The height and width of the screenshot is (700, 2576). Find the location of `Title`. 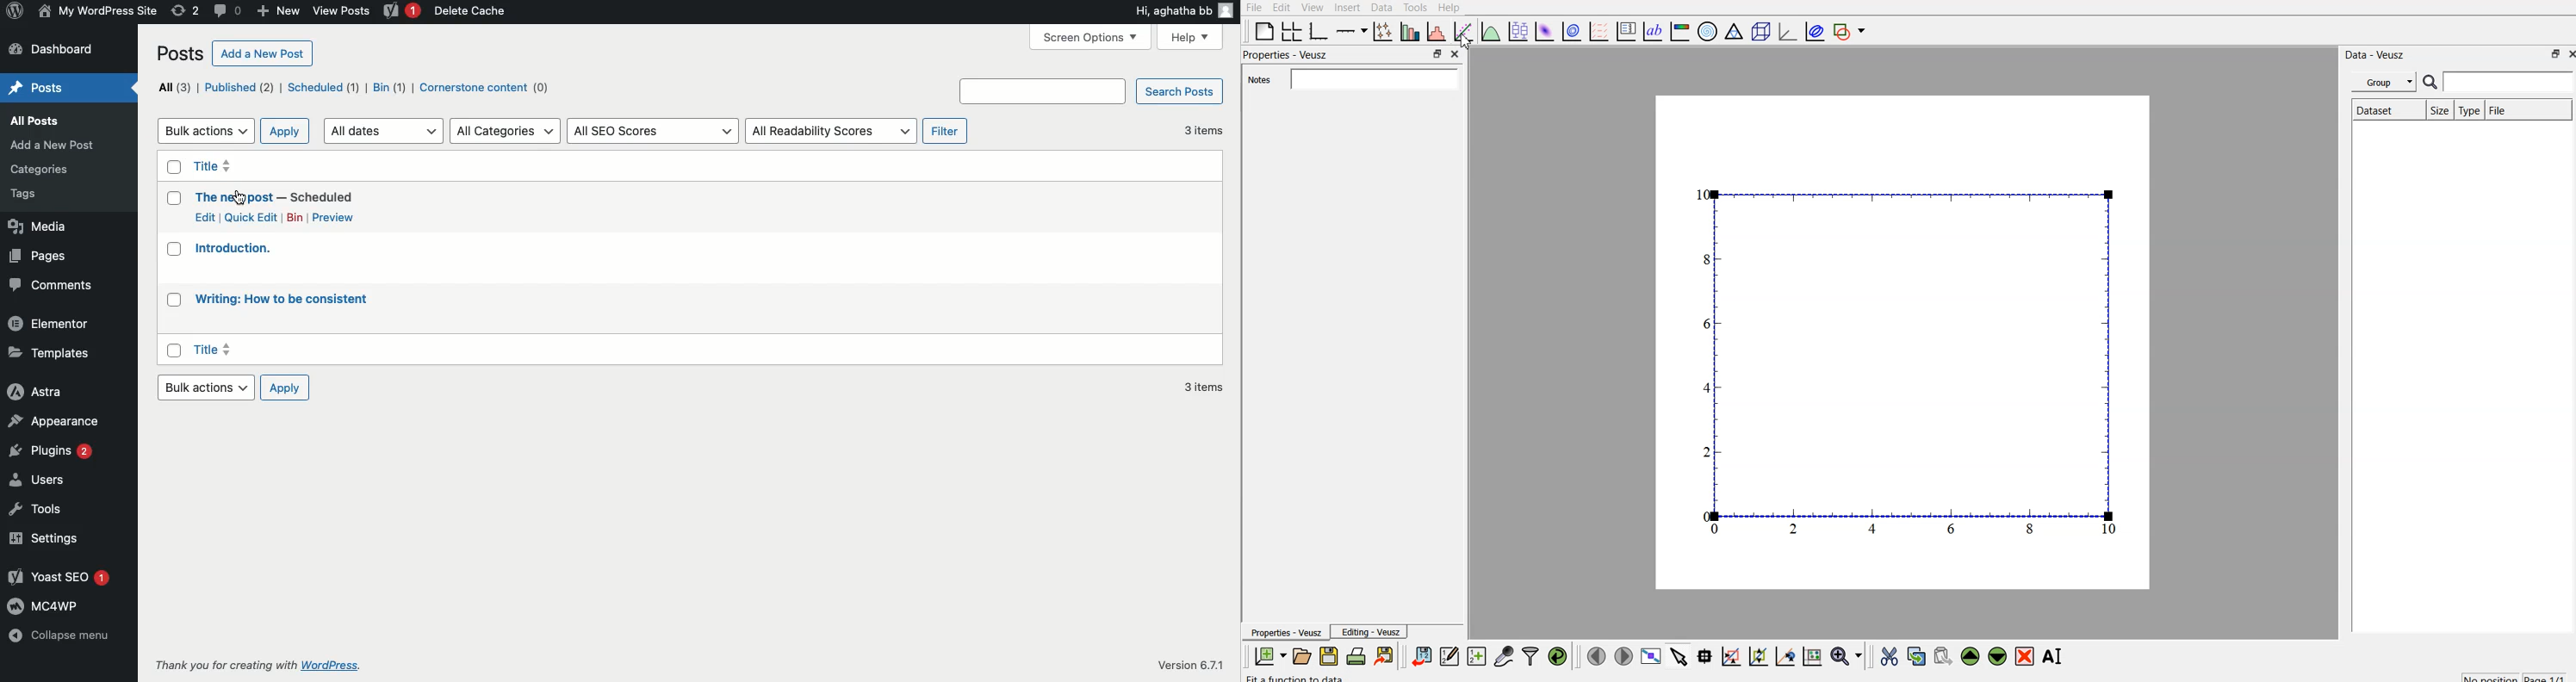

Title is located at coordinates (214, 166).